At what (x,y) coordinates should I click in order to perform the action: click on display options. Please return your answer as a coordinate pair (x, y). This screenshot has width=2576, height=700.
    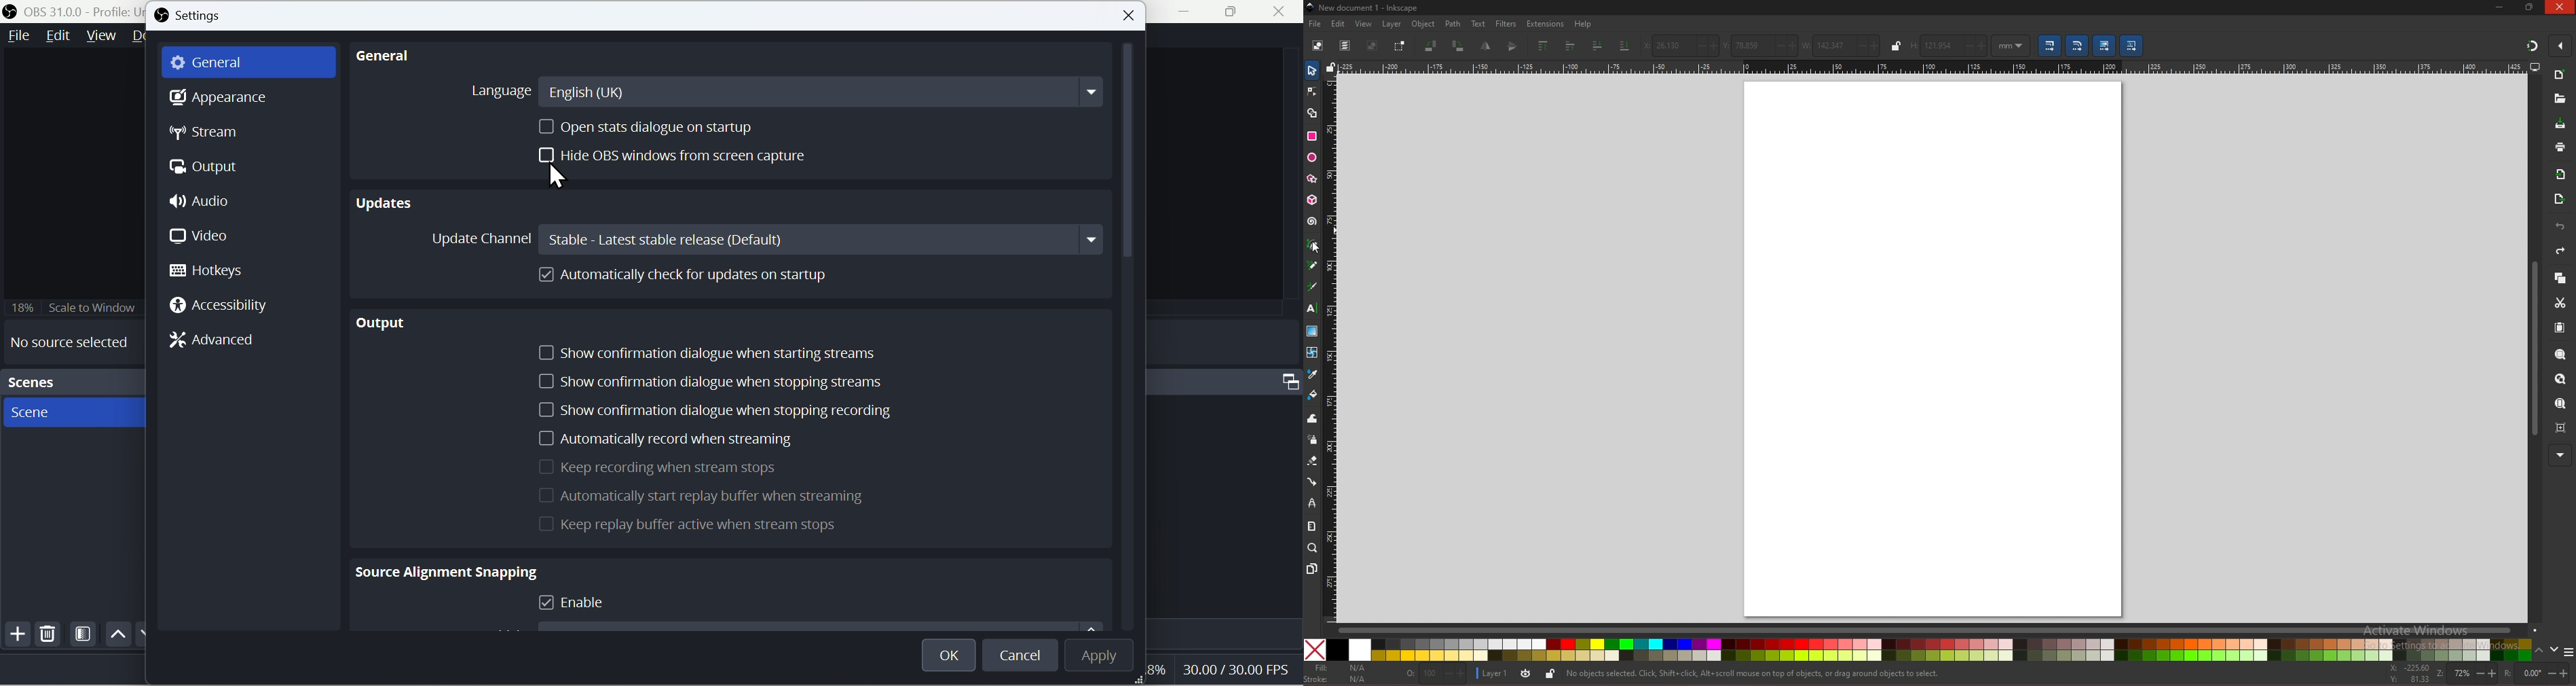
    Looking at the image, I should click on (2535, 66).